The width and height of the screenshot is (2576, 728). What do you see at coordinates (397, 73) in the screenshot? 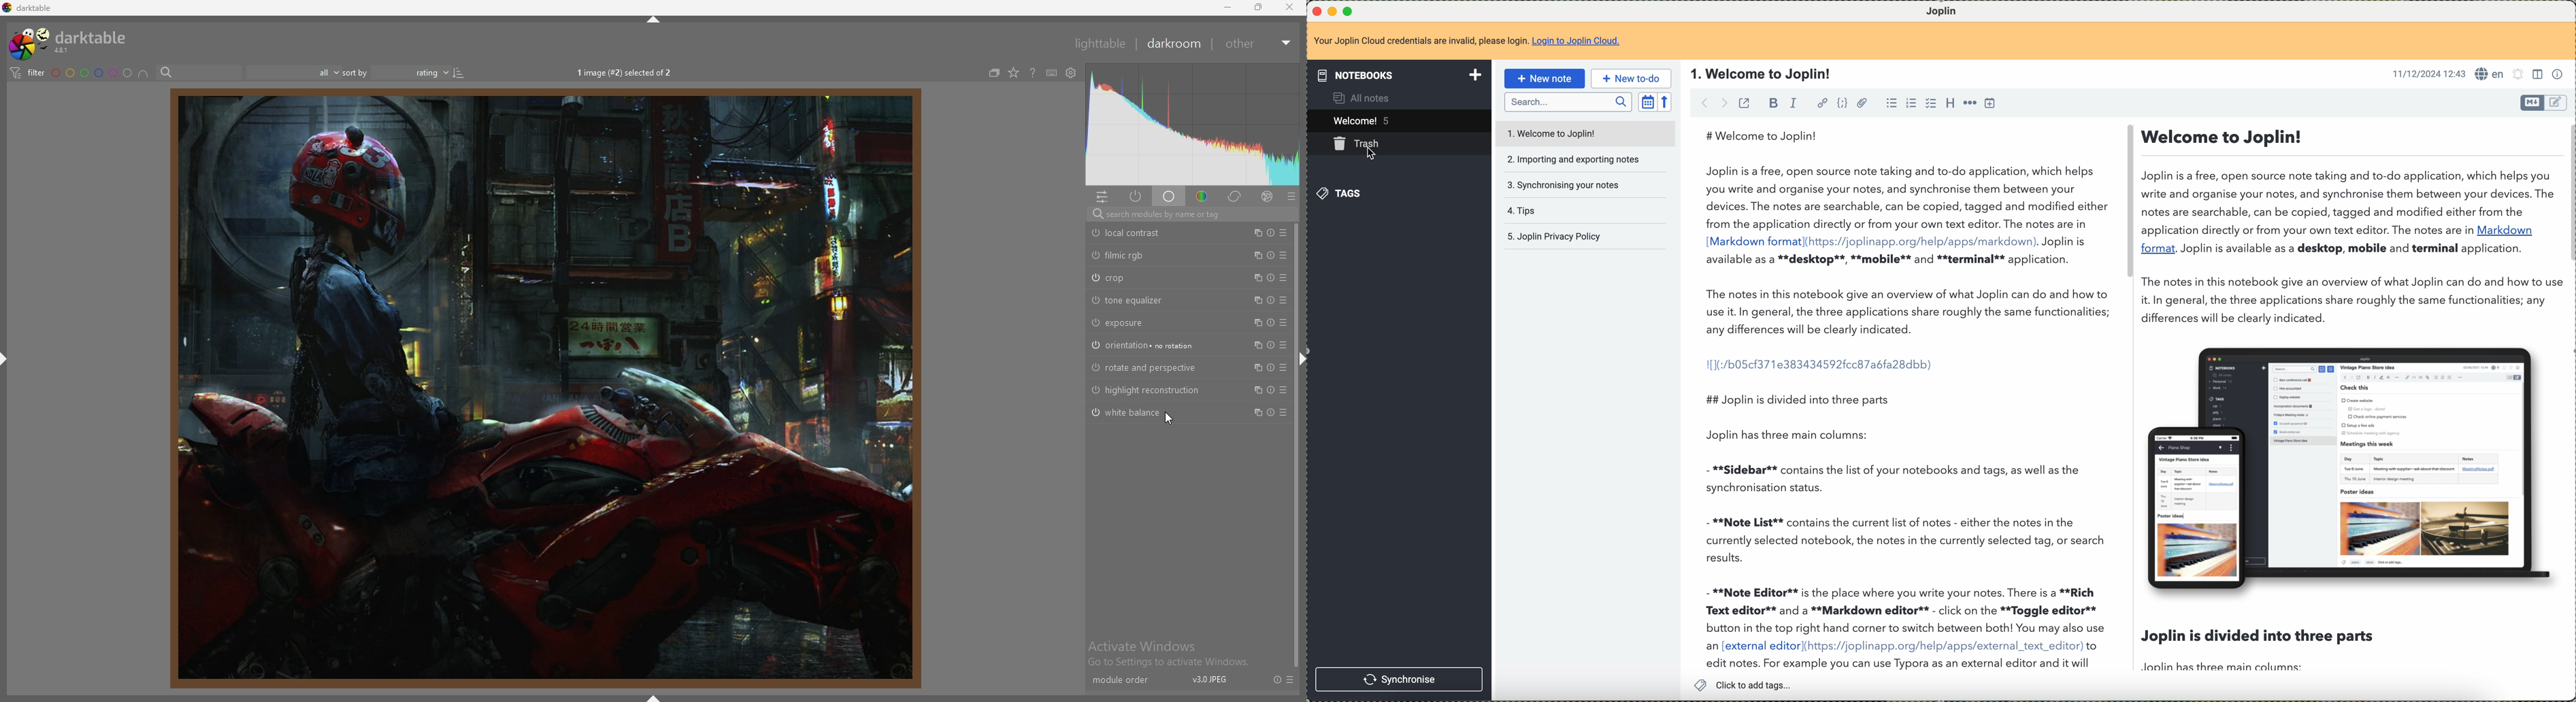
I see `sort by` at bounding box center [397, 73].